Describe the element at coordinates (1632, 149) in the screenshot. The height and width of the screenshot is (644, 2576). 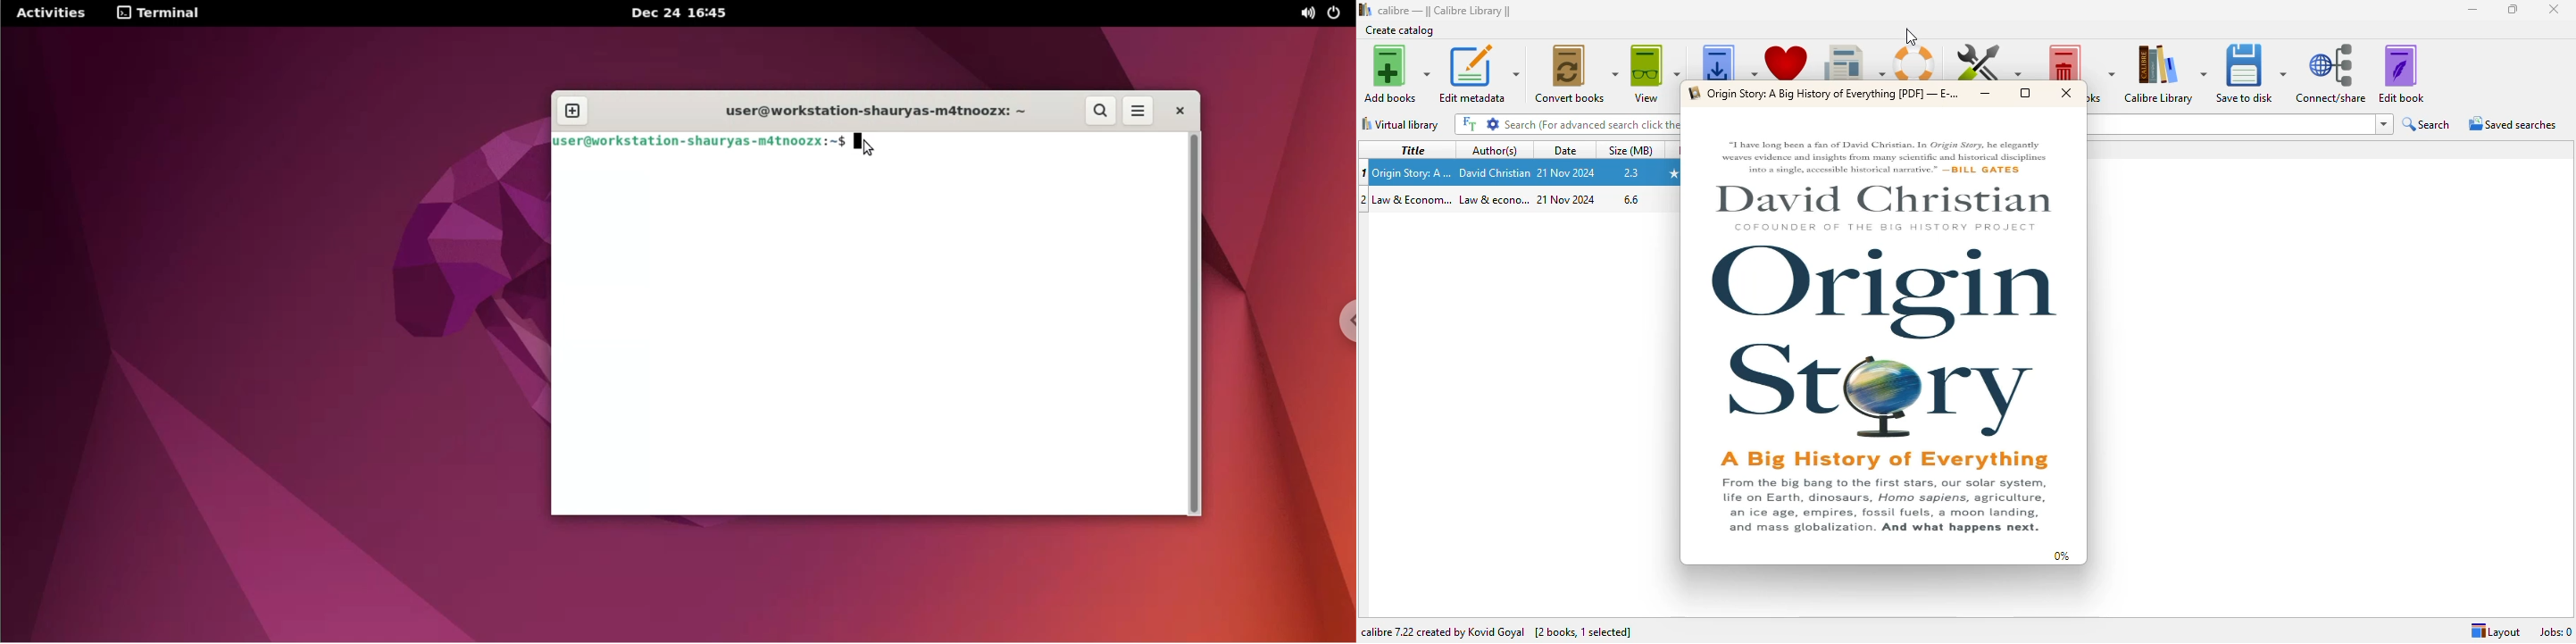
I see `size (MB)` at that location.